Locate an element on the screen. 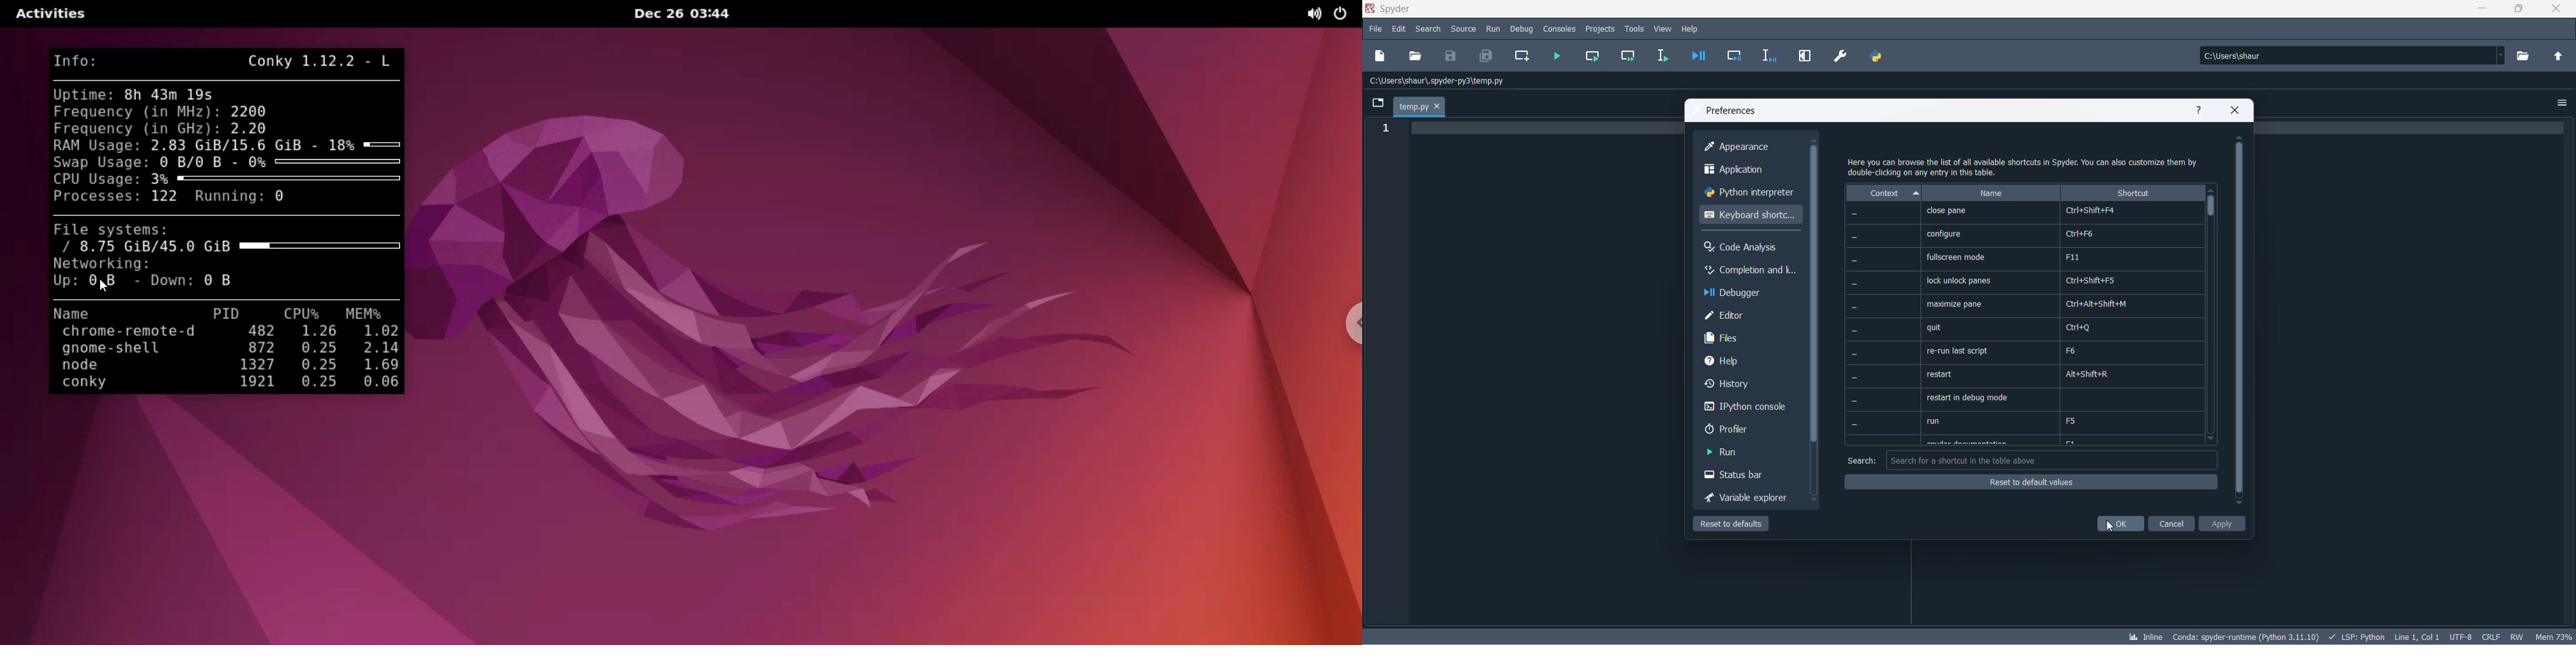  code analysis is located at coordinates (1747, 248).